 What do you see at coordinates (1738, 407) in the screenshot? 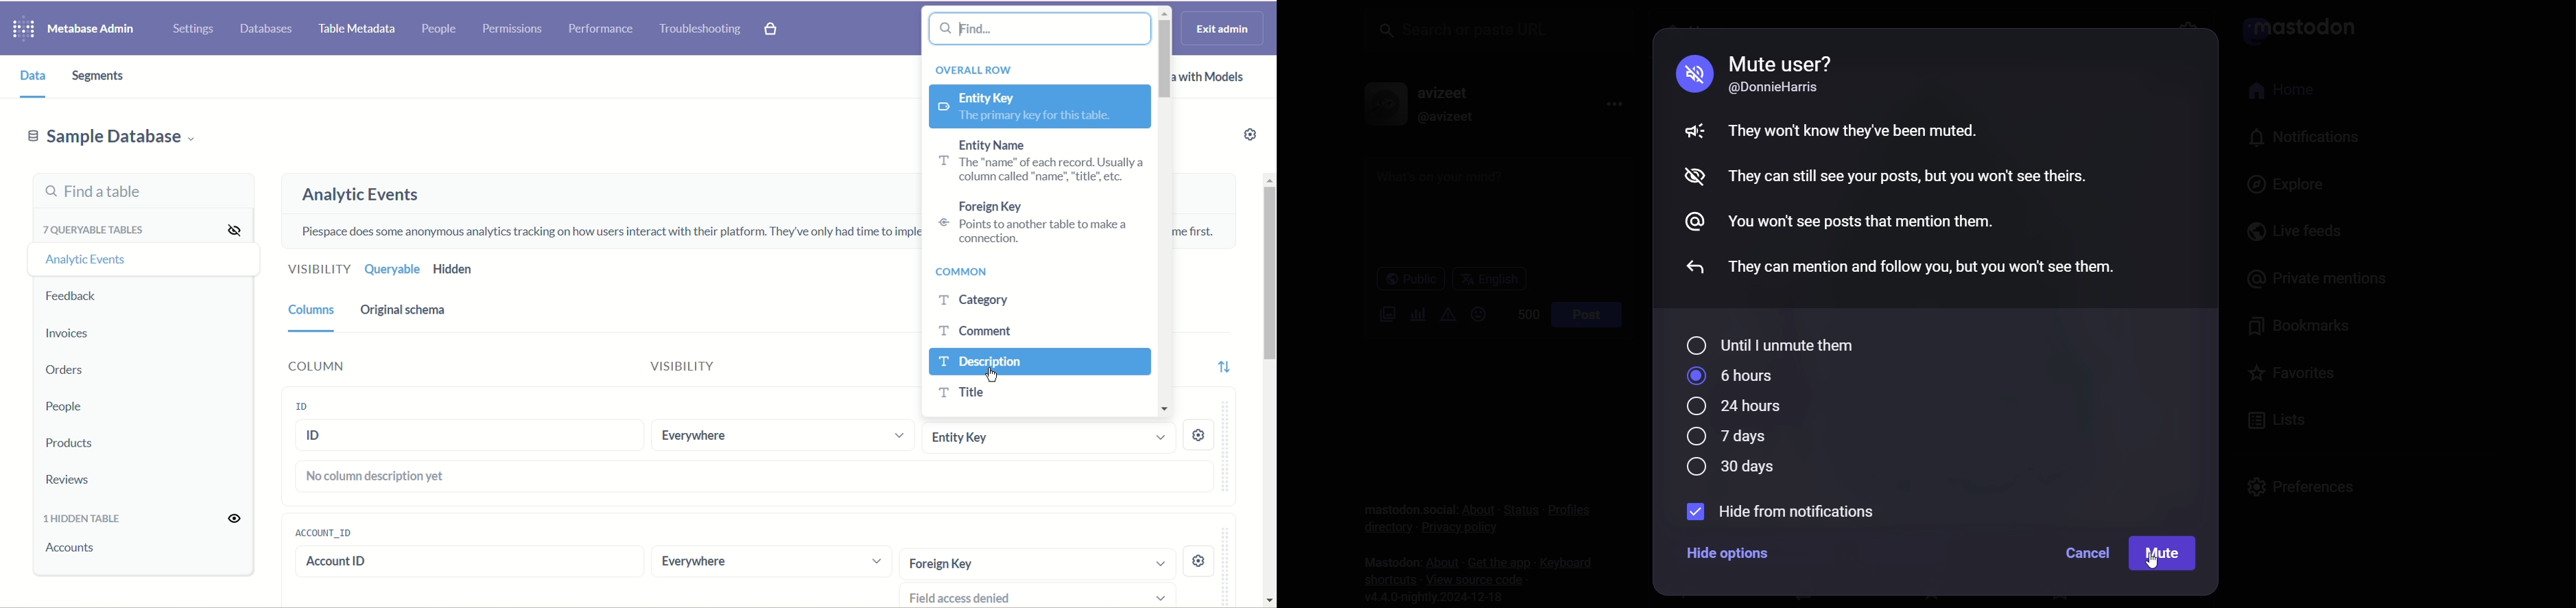
I see `24 hours` at bounding box center [1738, 407].